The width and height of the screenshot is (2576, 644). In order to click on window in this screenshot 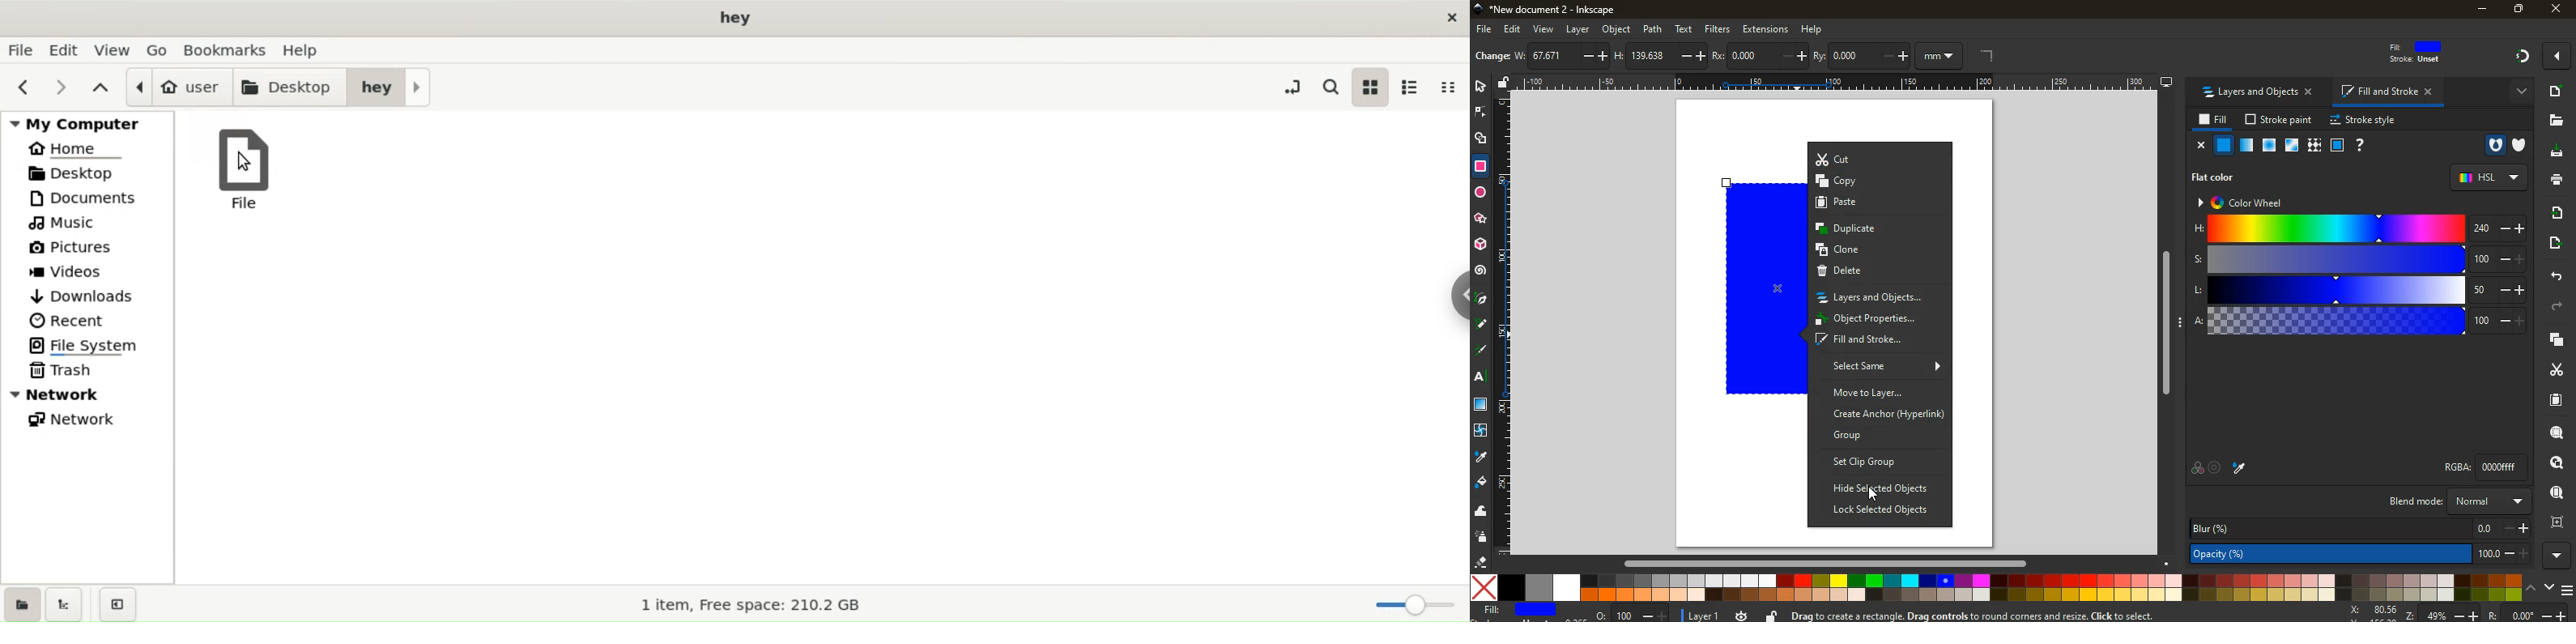, I will do `click(2291, 145)`.